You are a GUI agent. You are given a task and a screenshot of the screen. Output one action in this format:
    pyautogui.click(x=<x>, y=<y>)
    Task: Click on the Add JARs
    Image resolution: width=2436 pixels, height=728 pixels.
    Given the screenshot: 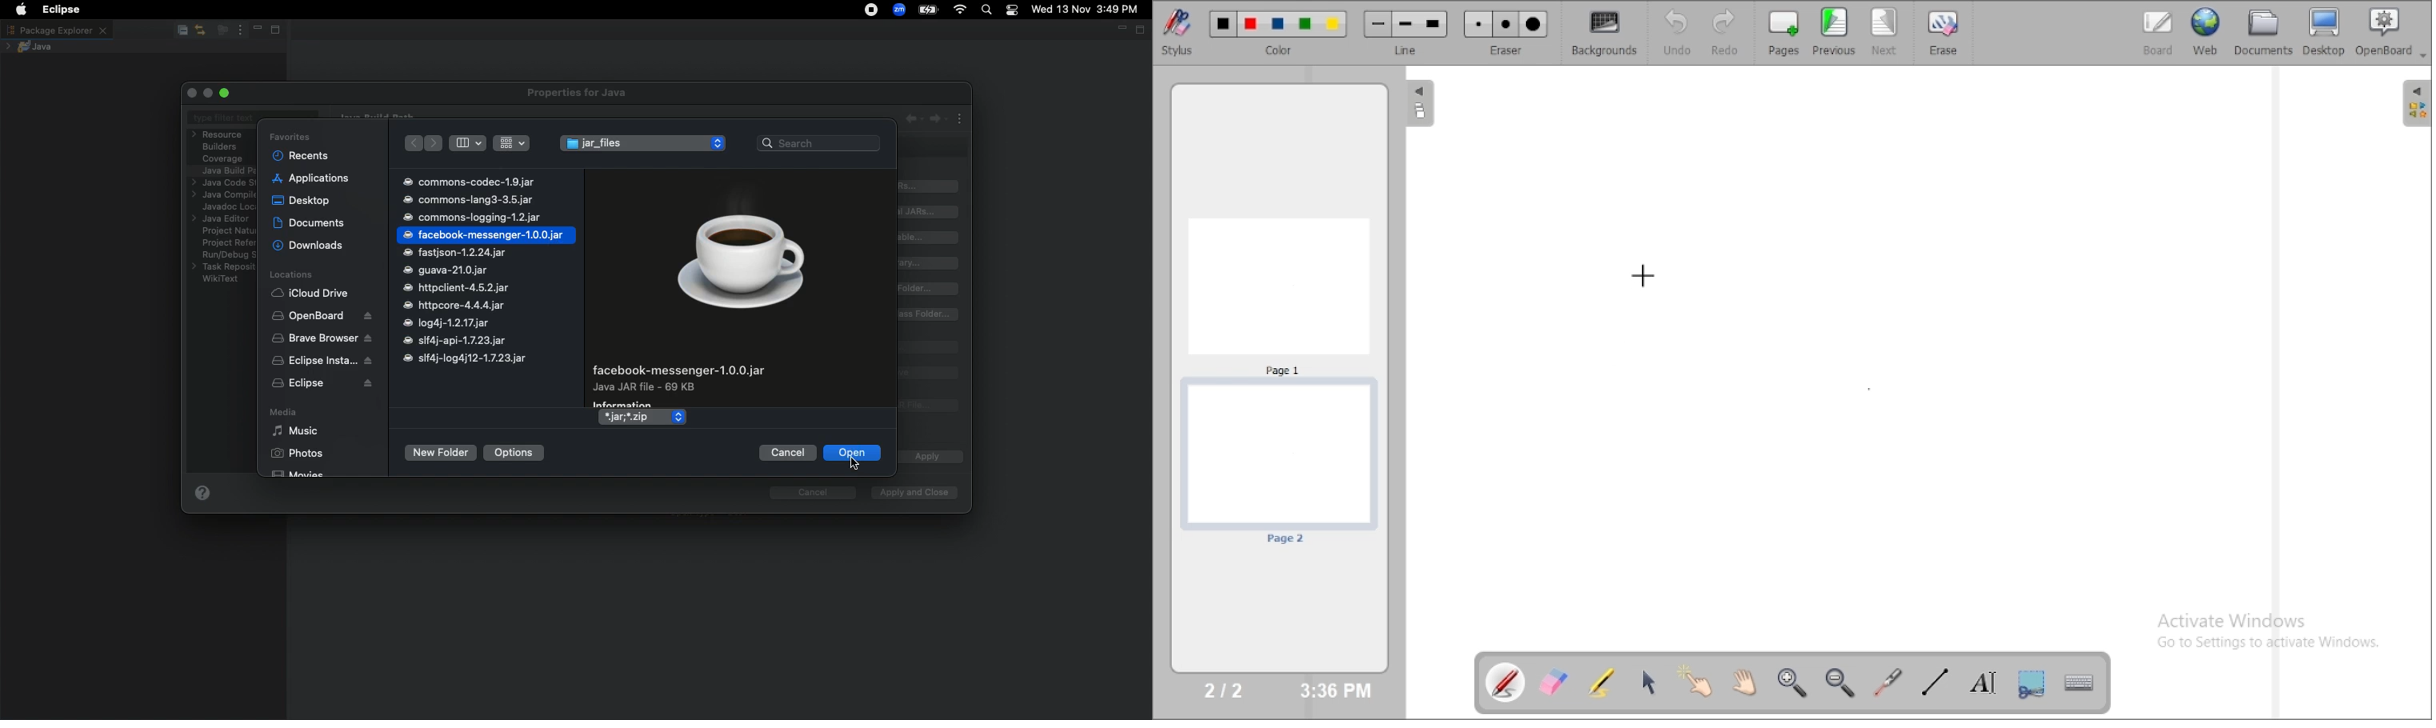 What is the action you would take?
    pyautogui.click(x=930, y=186)
    